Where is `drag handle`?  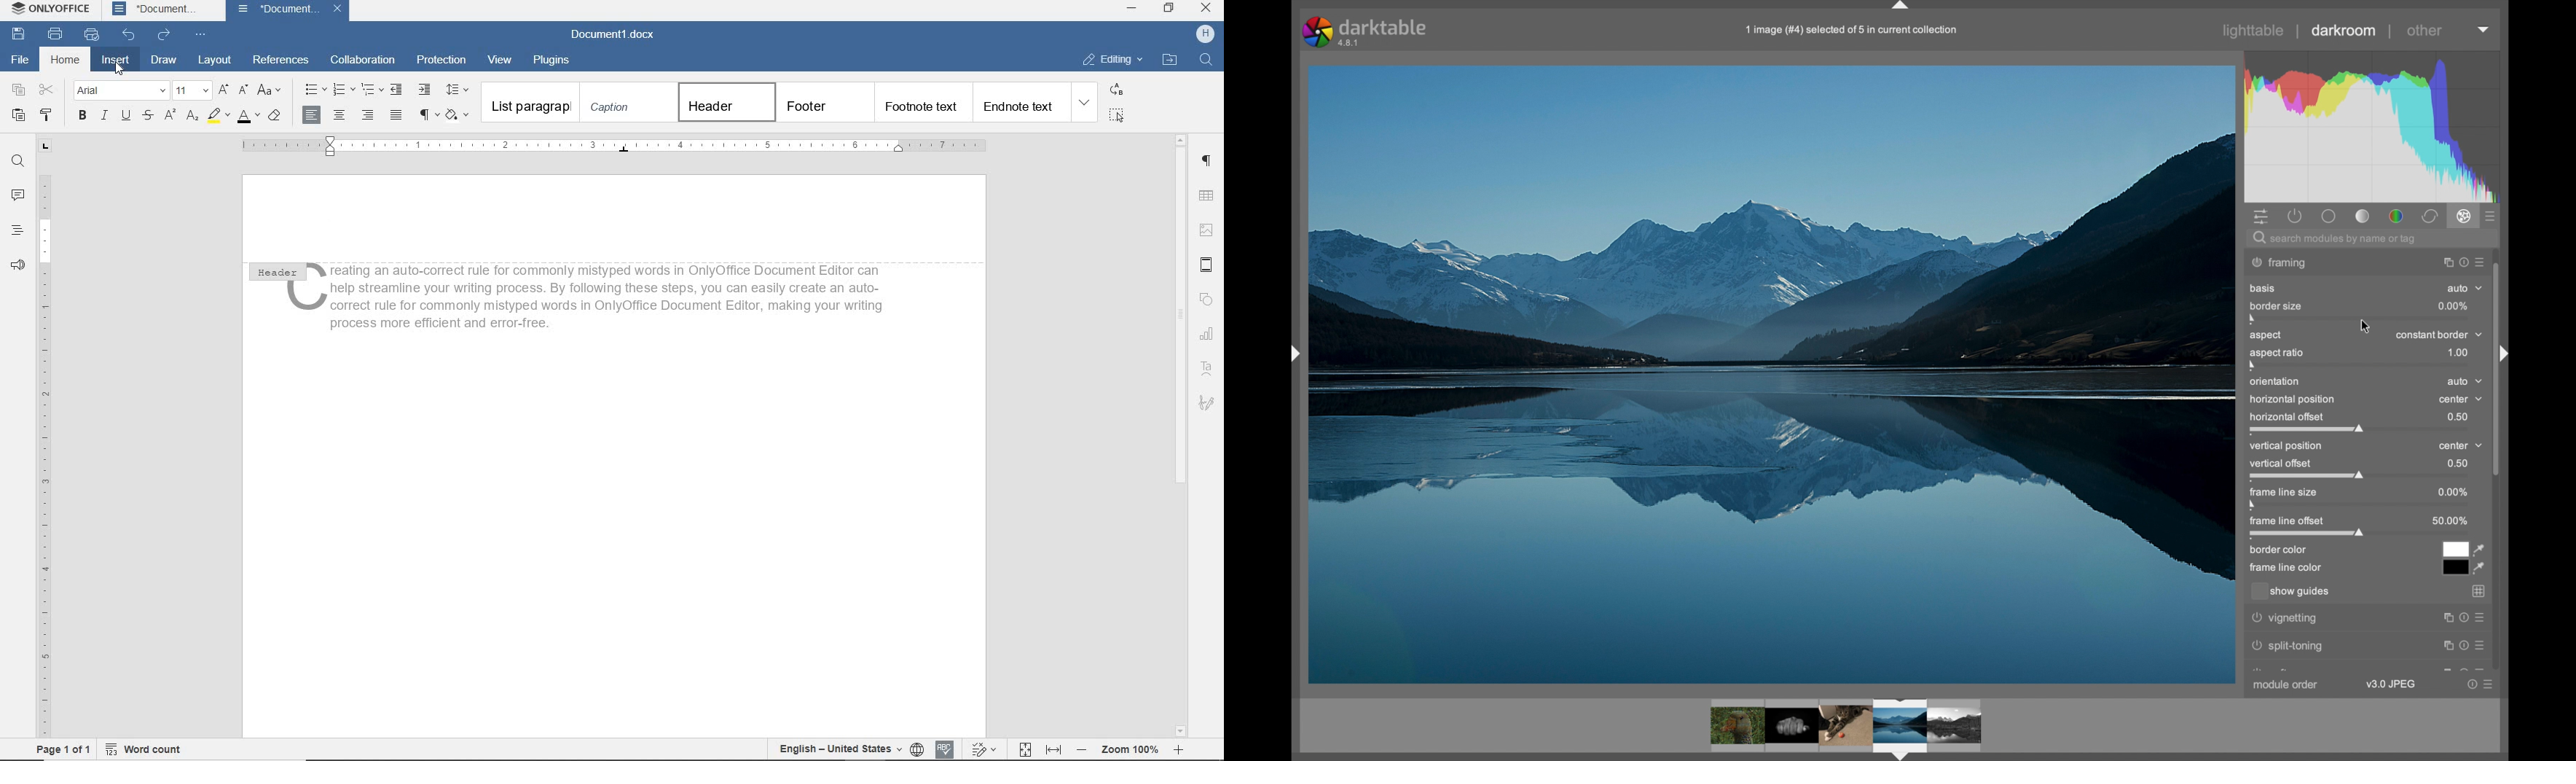 drag handle is located at coordinates (1293, 354).